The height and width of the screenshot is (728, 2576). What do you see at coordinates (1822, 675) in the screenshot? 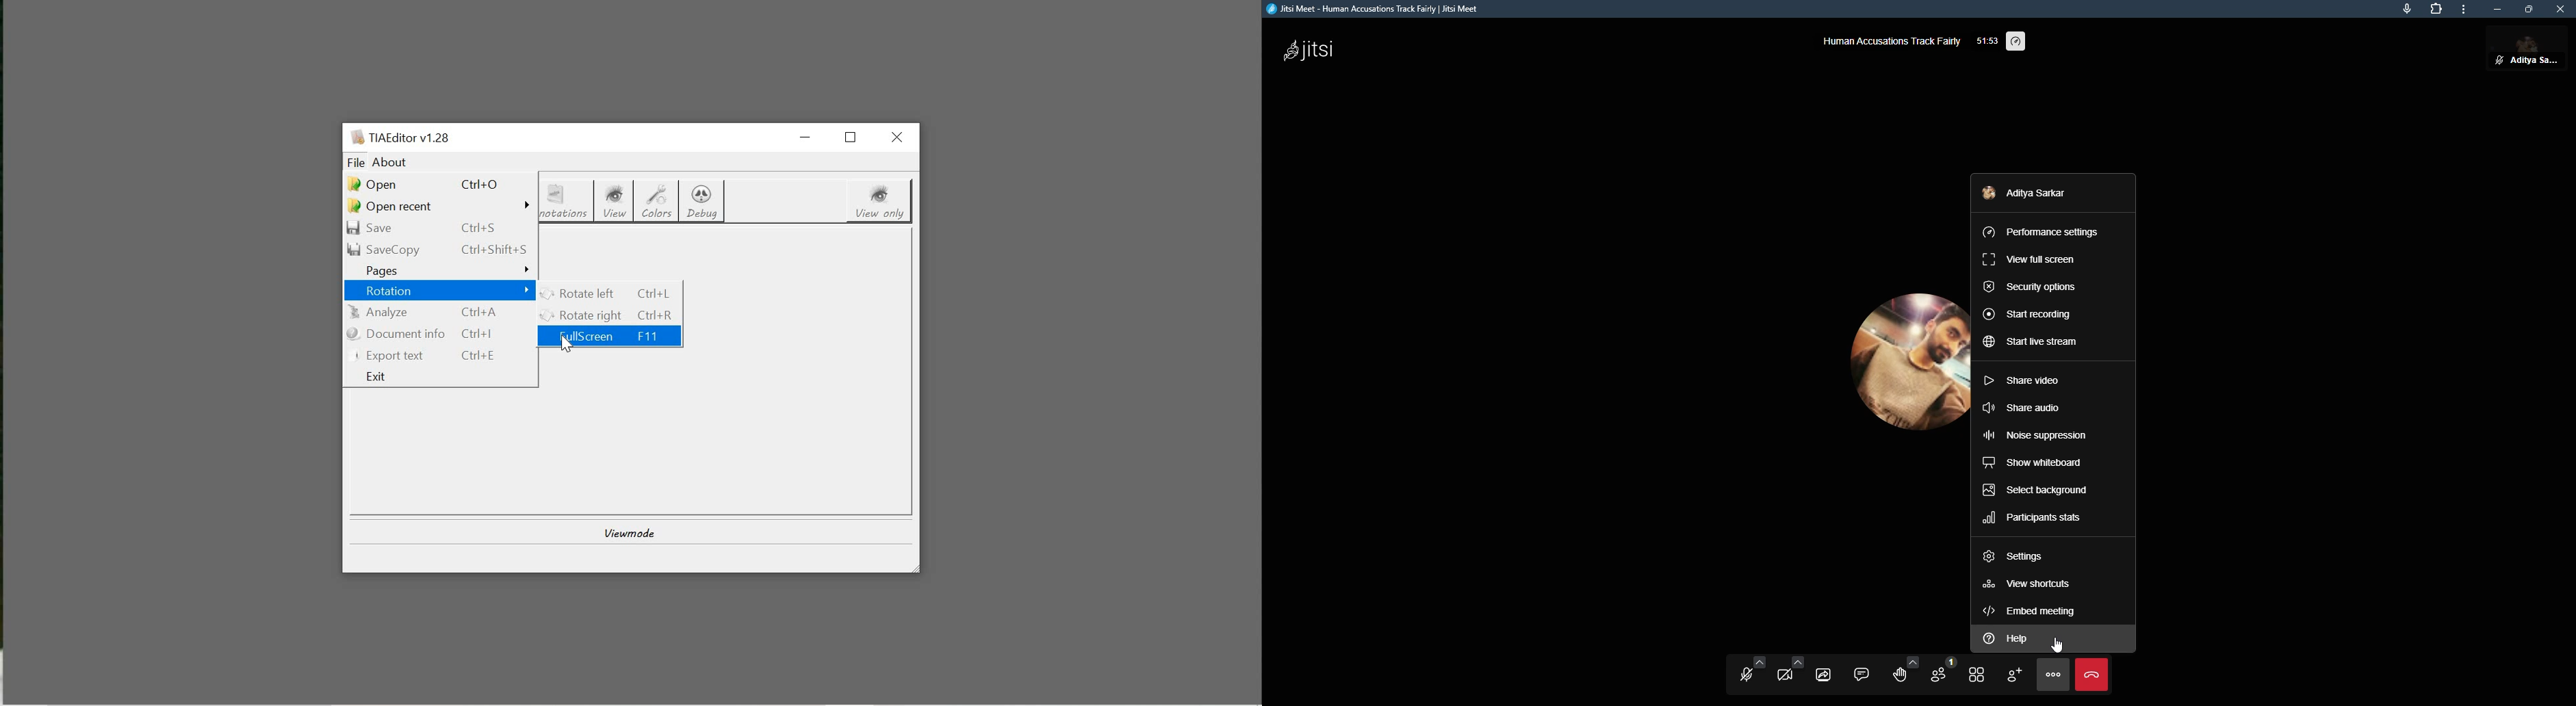
I see `share screen` at bounding box center [1822, 675].